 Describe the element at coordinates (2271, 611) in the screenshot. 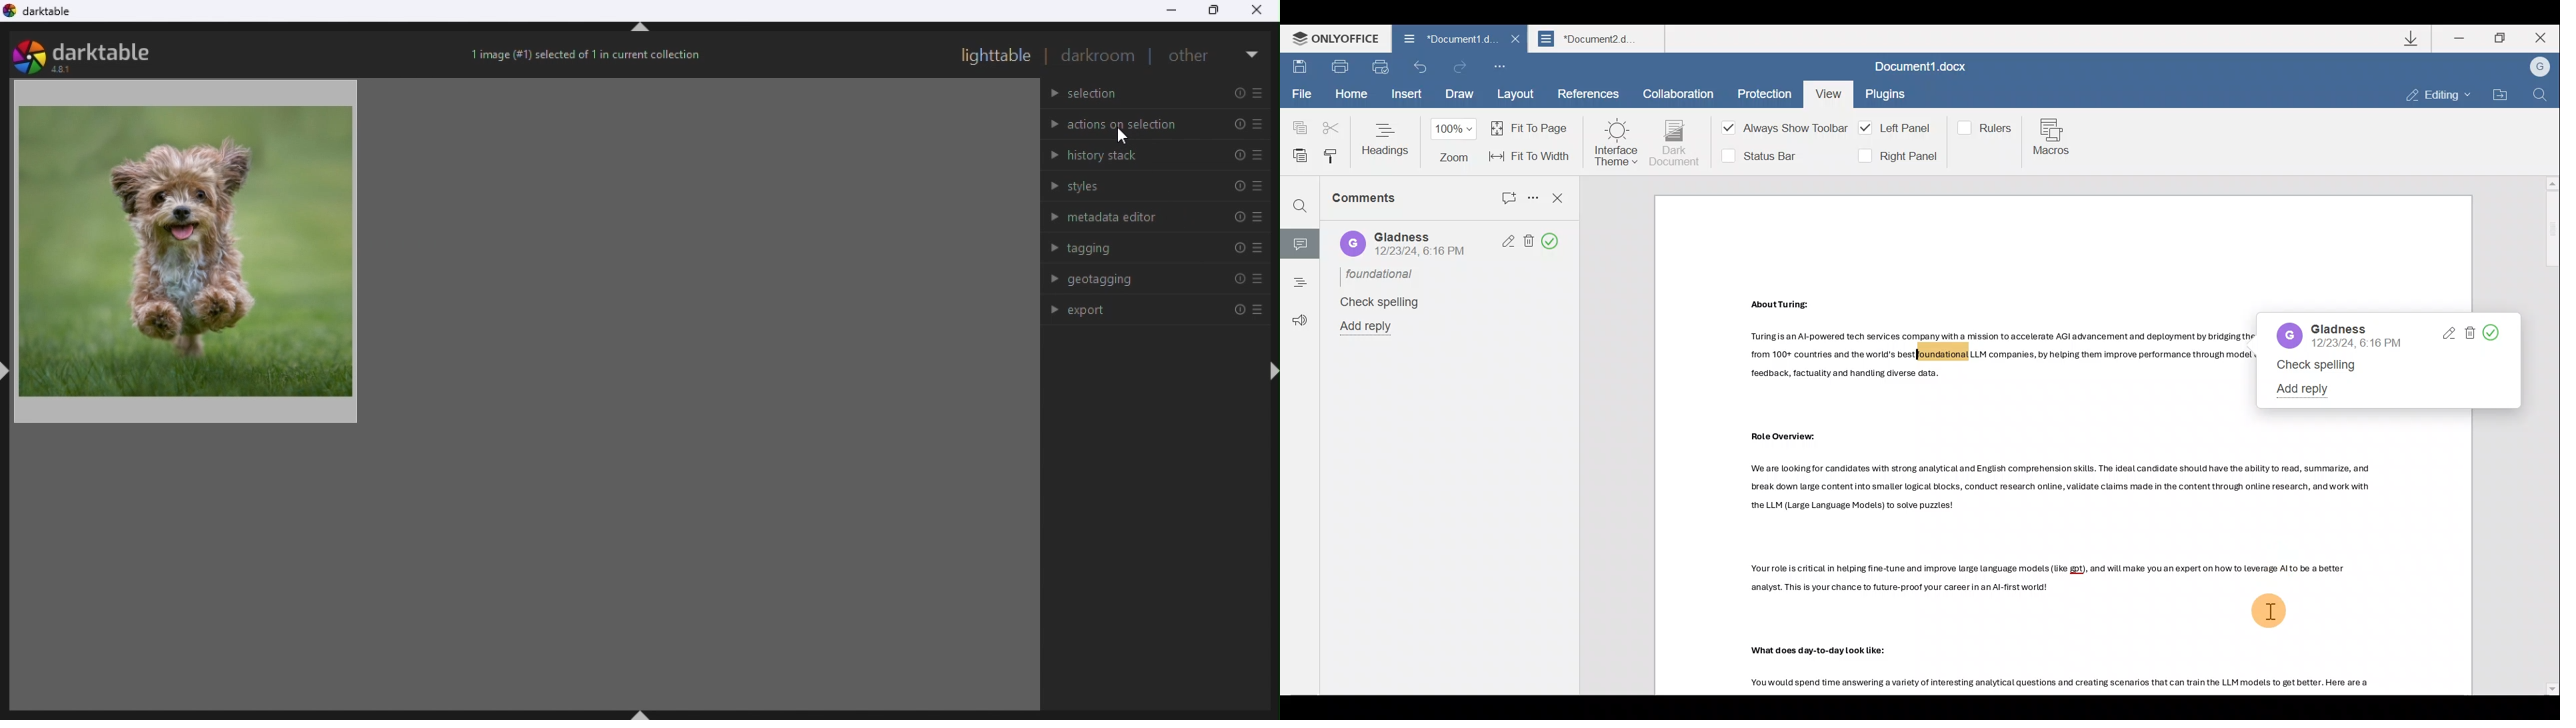

I see `Cursor` at that location.